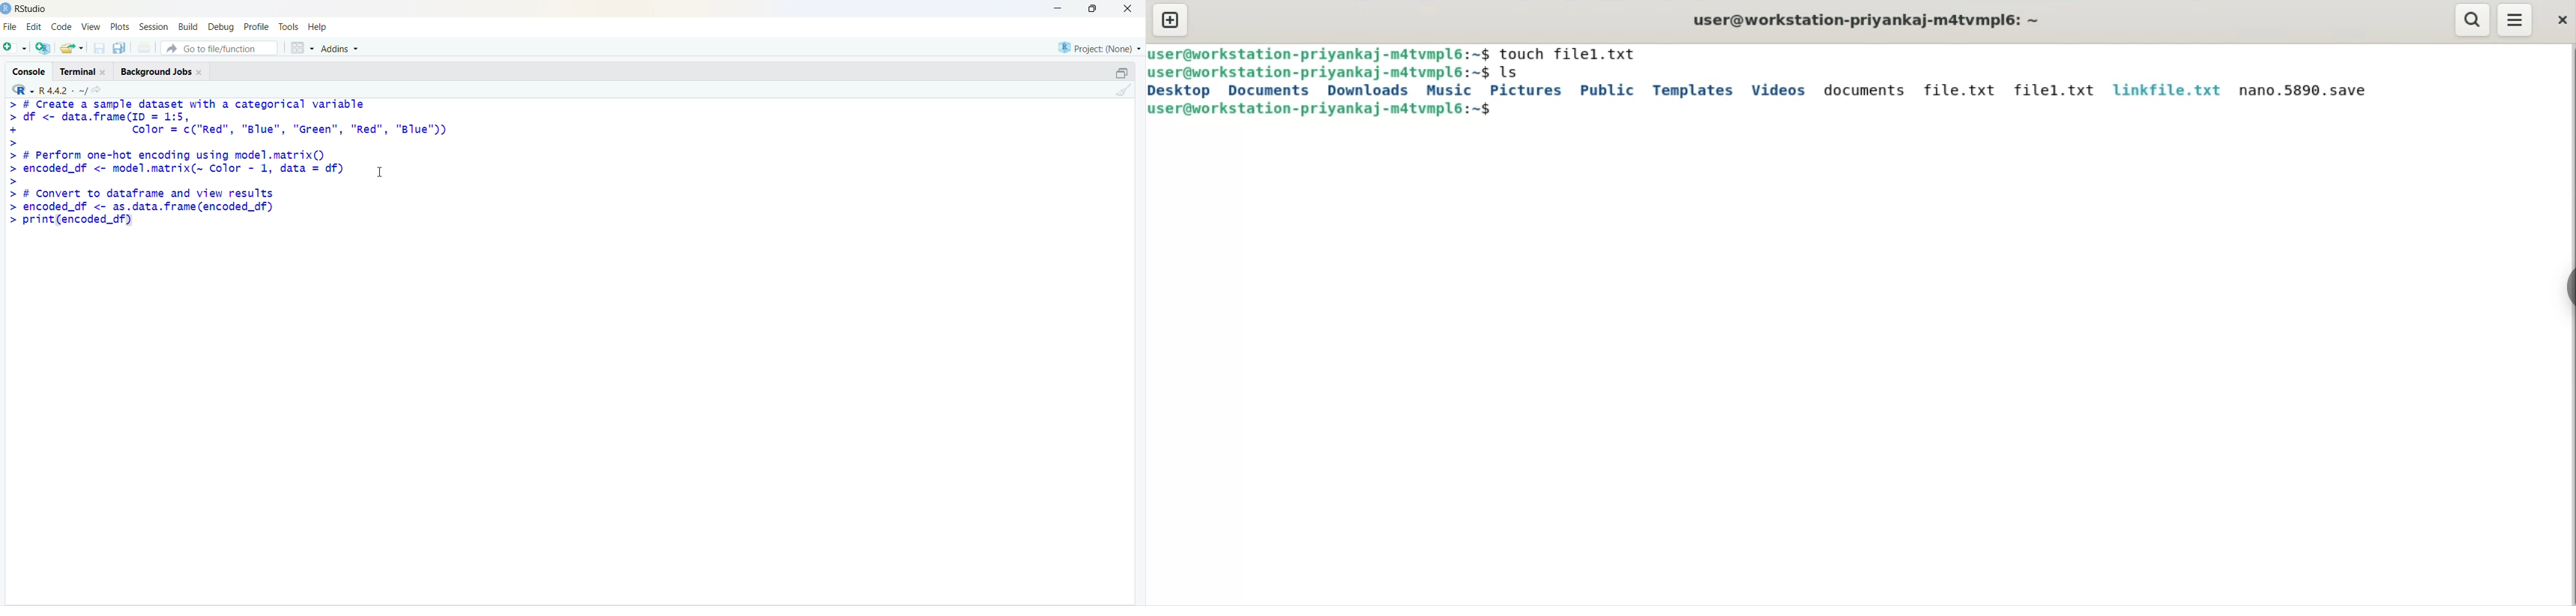 The width and height of the screenshot is (2576, 616). What do you see at coordinates (1100, 48) in the screenshot?
I see `project (none)` at bounding box center [1100, 48].